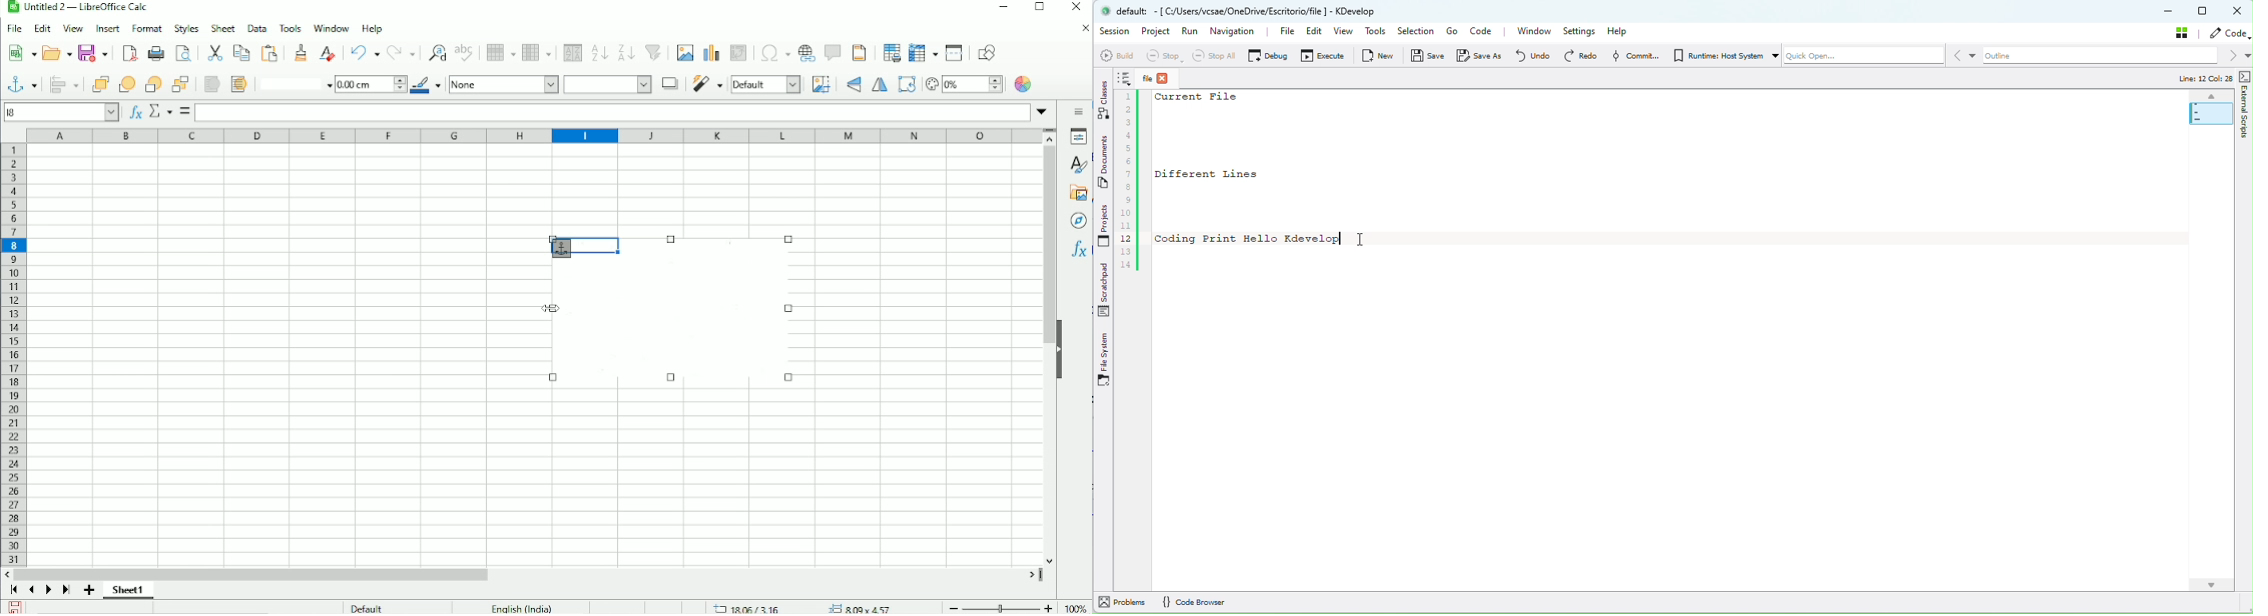 This screenshot has width=2268, height=616. What do you see at coordinates (184, 53) in the screenshot?
I see `Toggle print preview` at bounding box center [184, 53].